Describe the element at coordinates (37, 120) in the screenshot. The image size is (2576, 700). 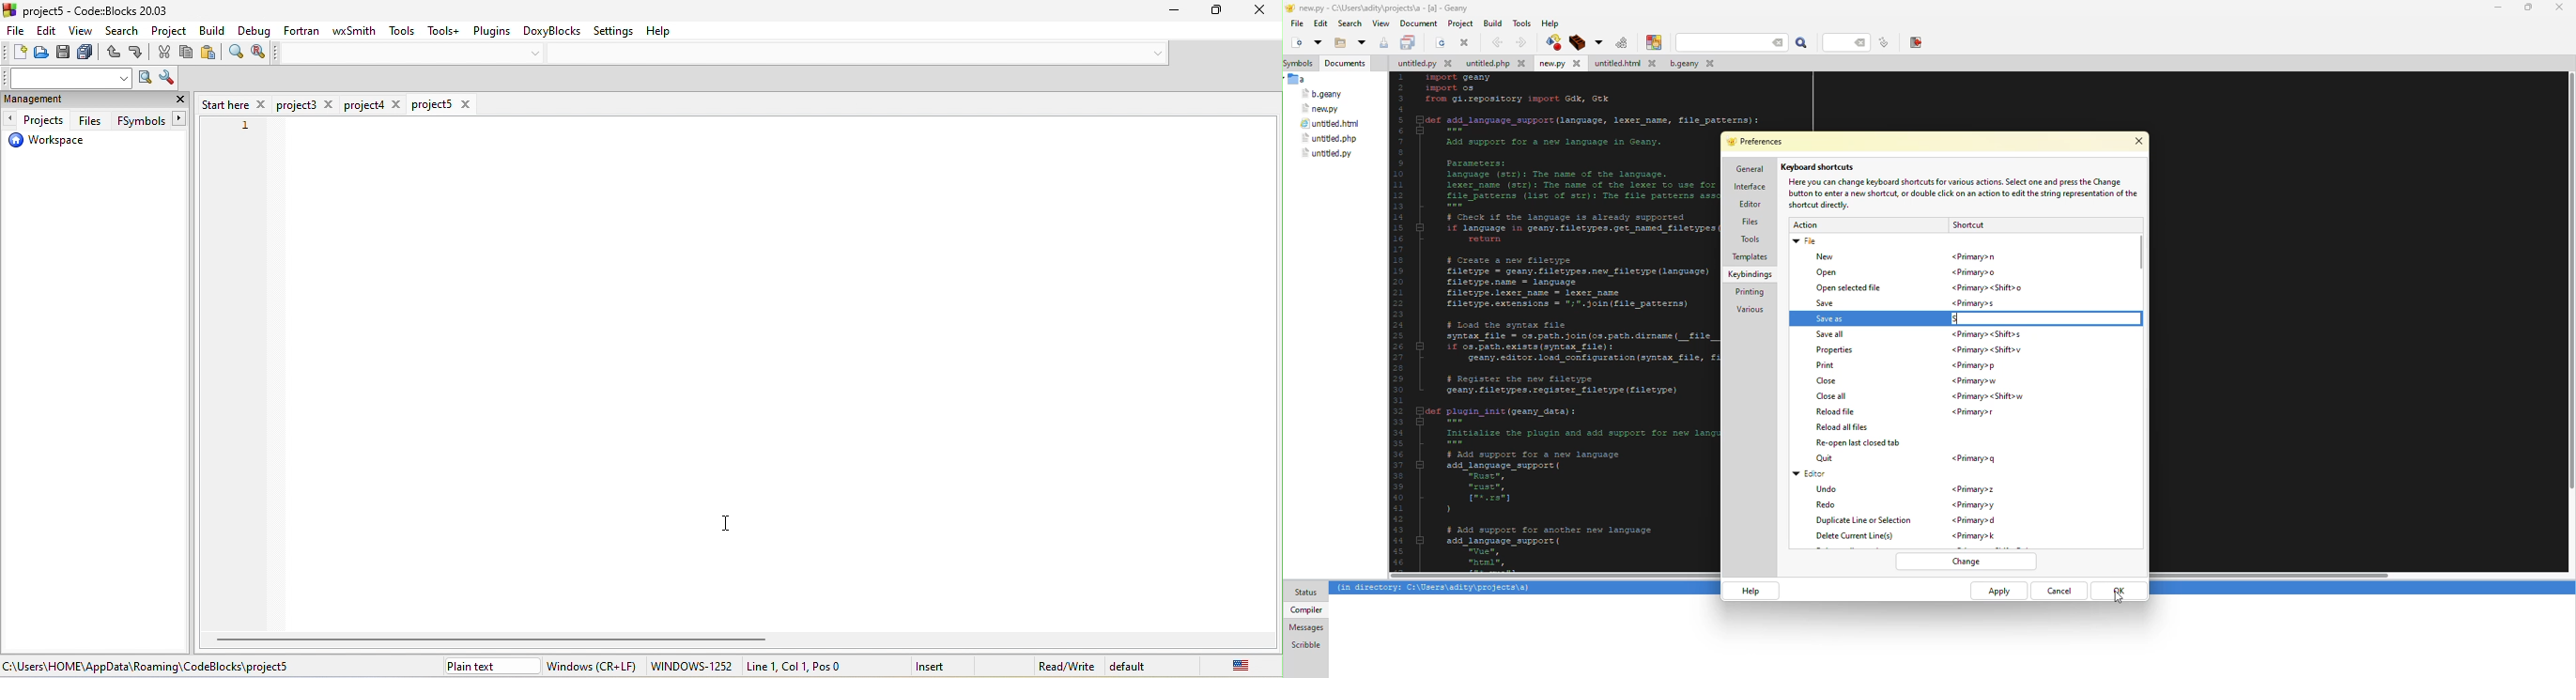
I see `projects` at that location.